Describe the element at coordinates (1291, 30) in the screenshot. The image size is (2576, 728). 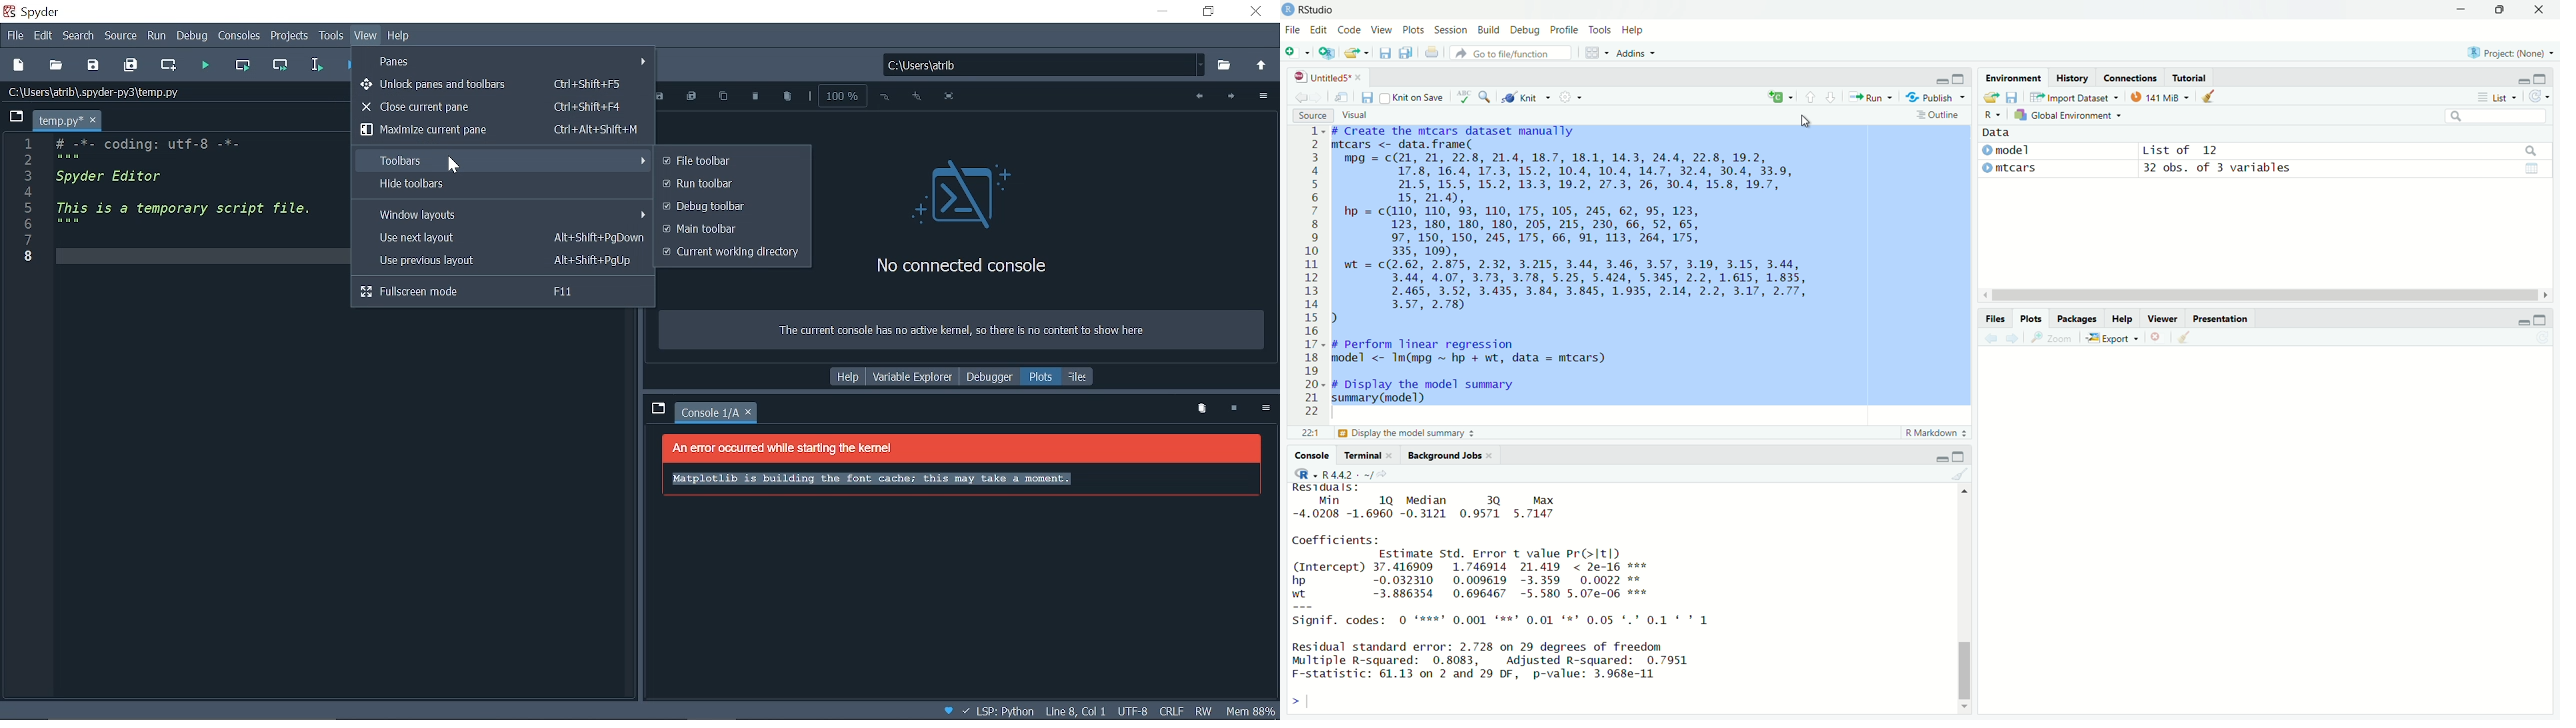
I see `file` at that location.